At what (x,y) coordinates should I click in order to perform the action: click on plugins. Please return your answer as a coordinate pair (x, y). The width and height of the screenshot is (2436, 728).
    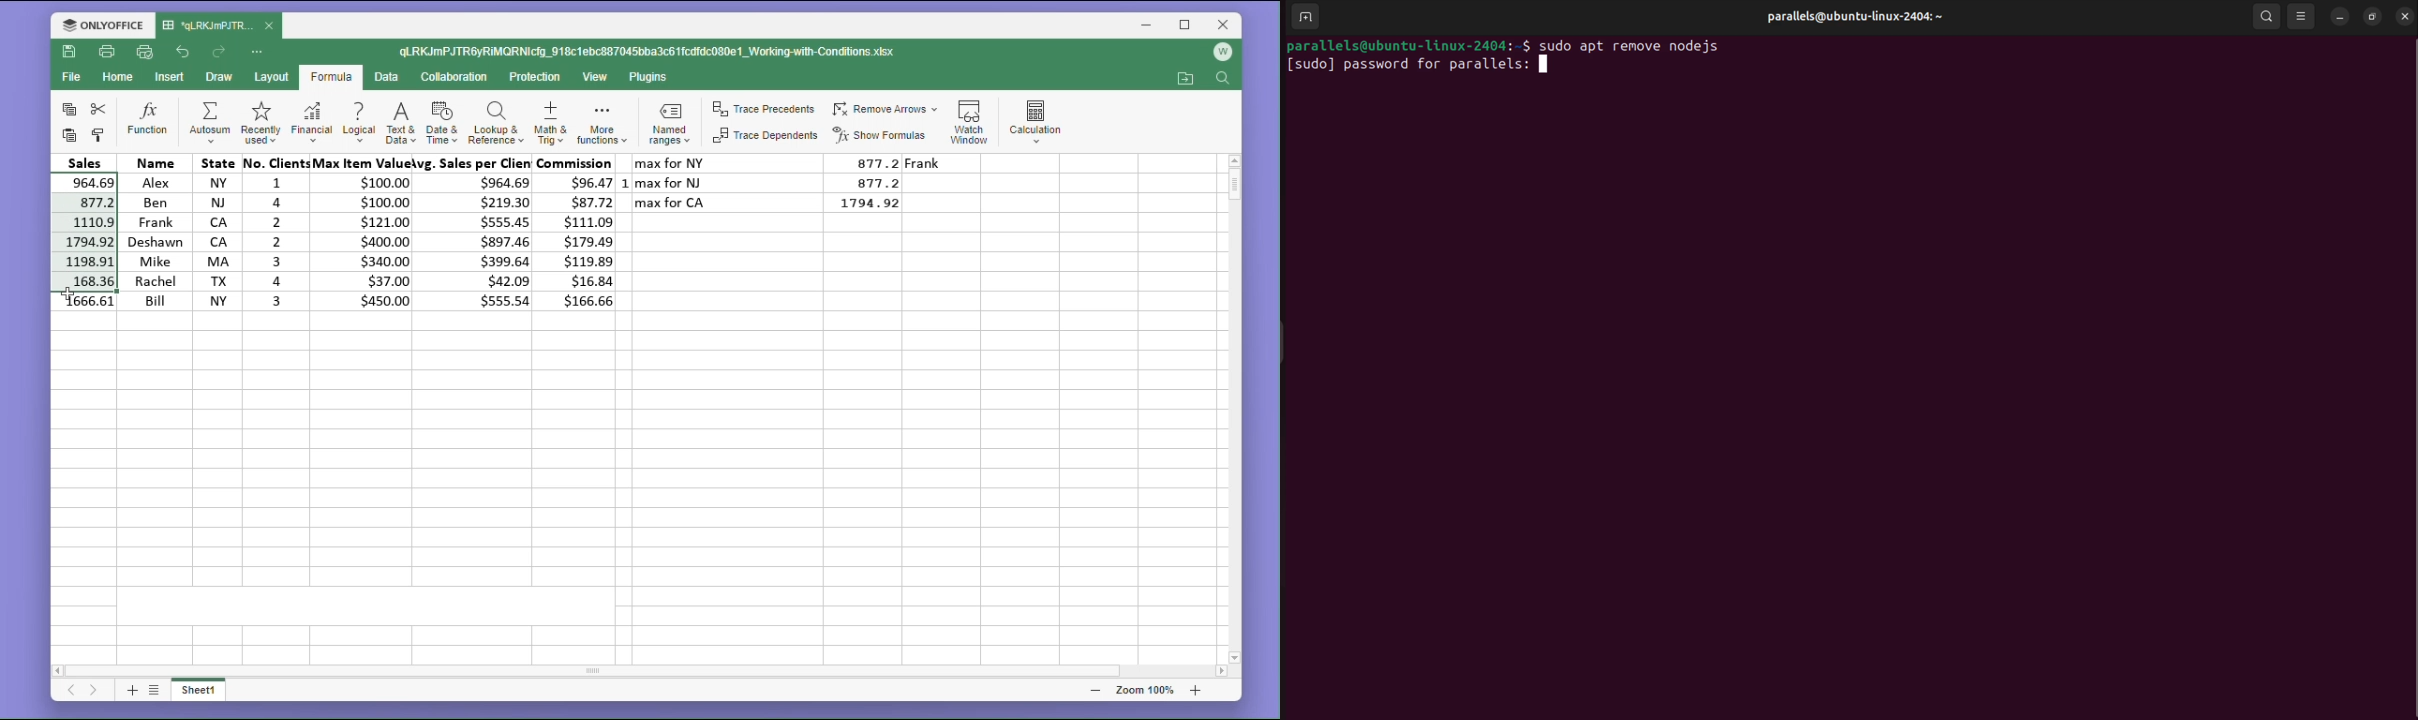
    Looking at the image, I should click on (649, 77).